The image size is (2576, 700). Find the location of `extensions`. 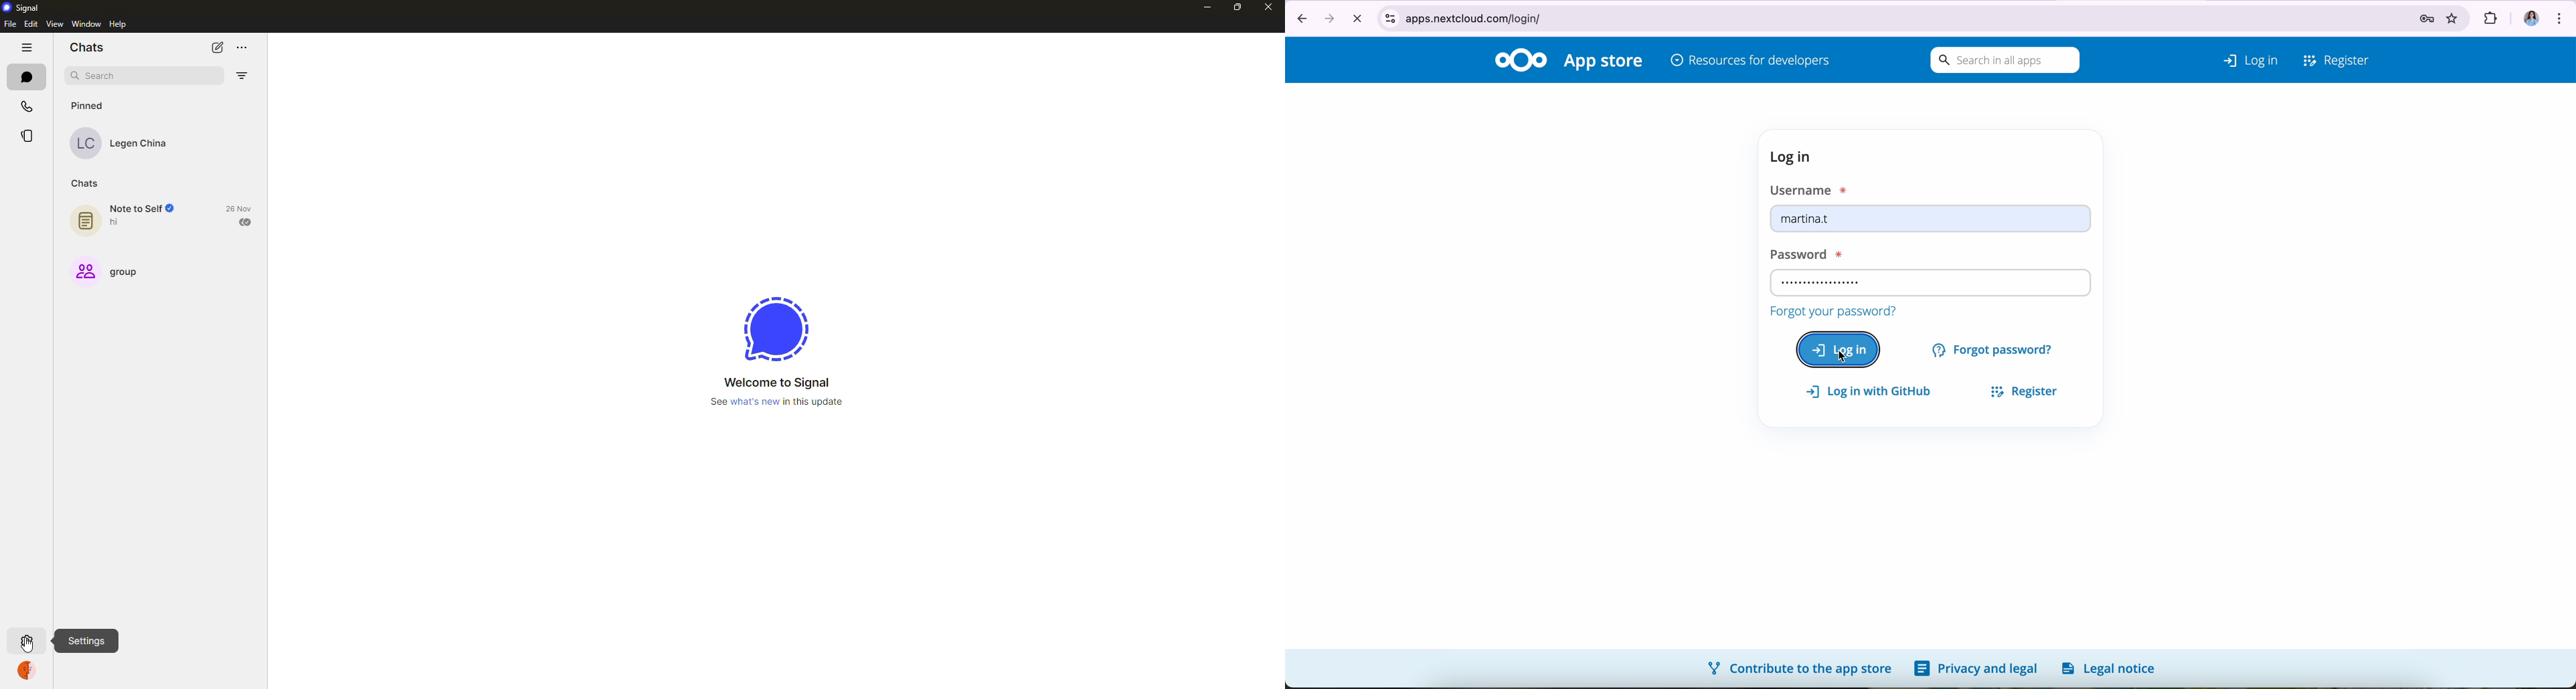

extensions is located at coordinates (2489, 15).